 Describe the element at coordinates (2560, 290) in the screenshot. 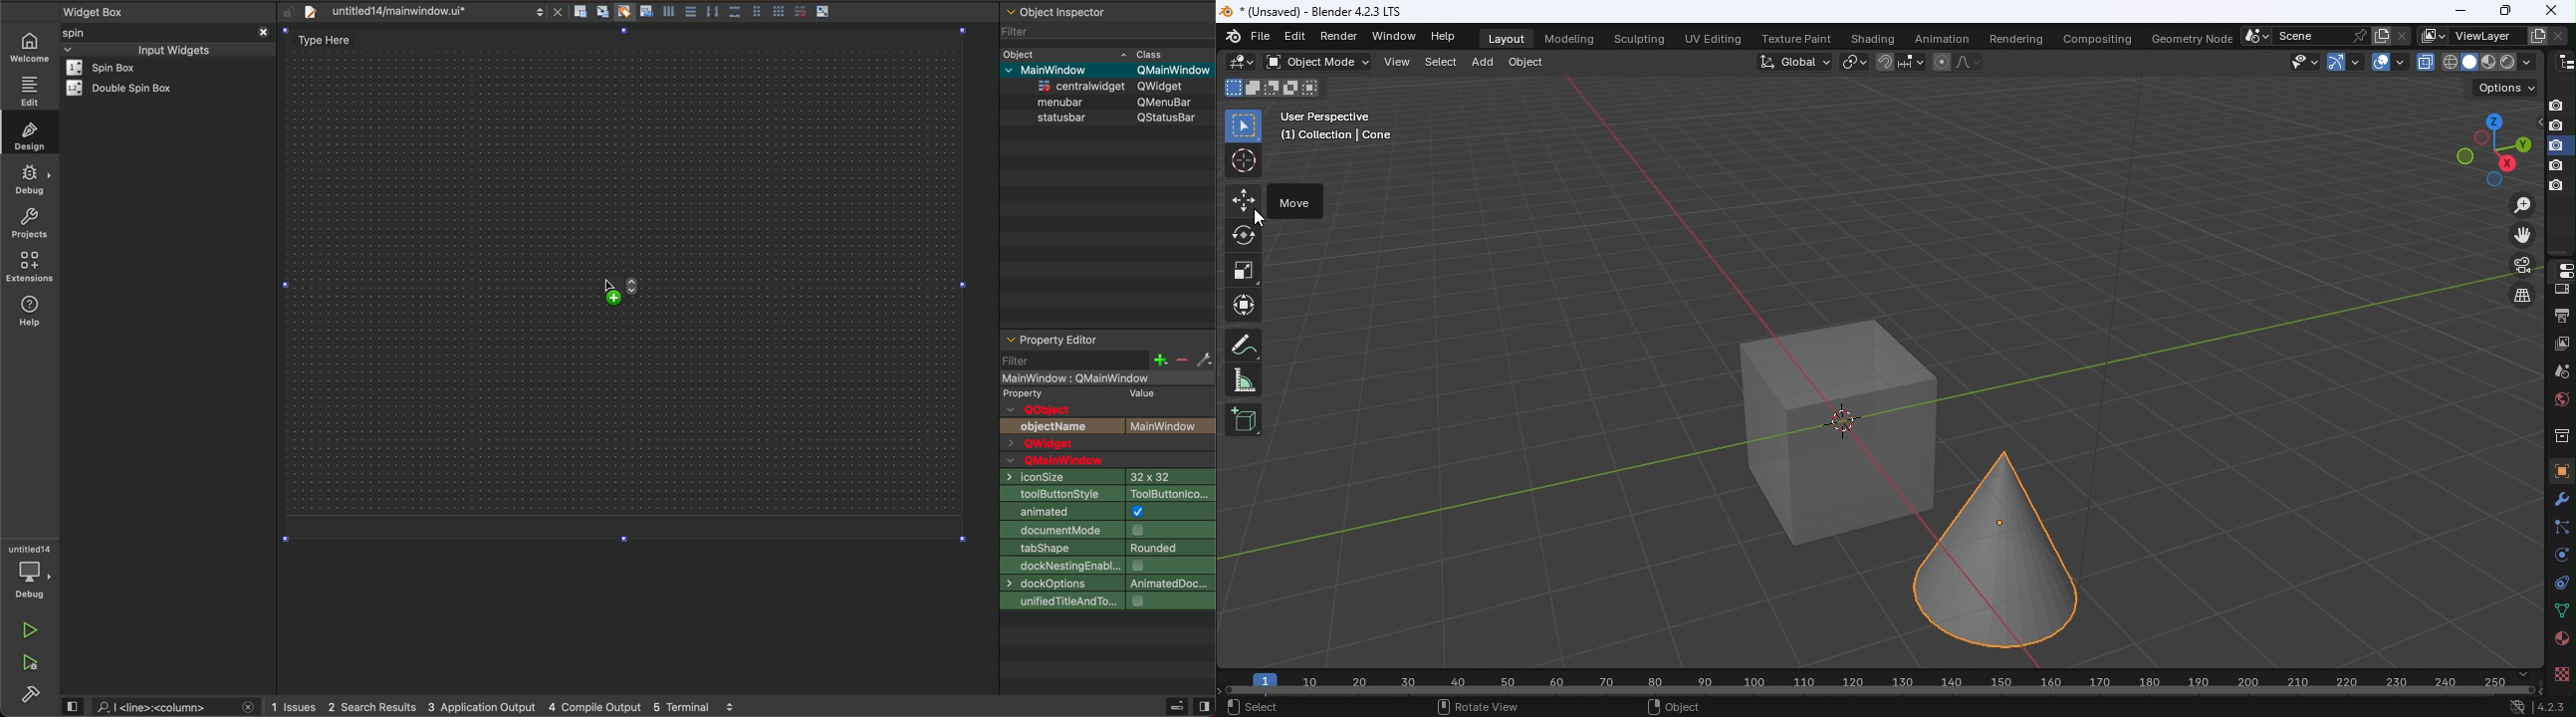

I see `Render` at that location.